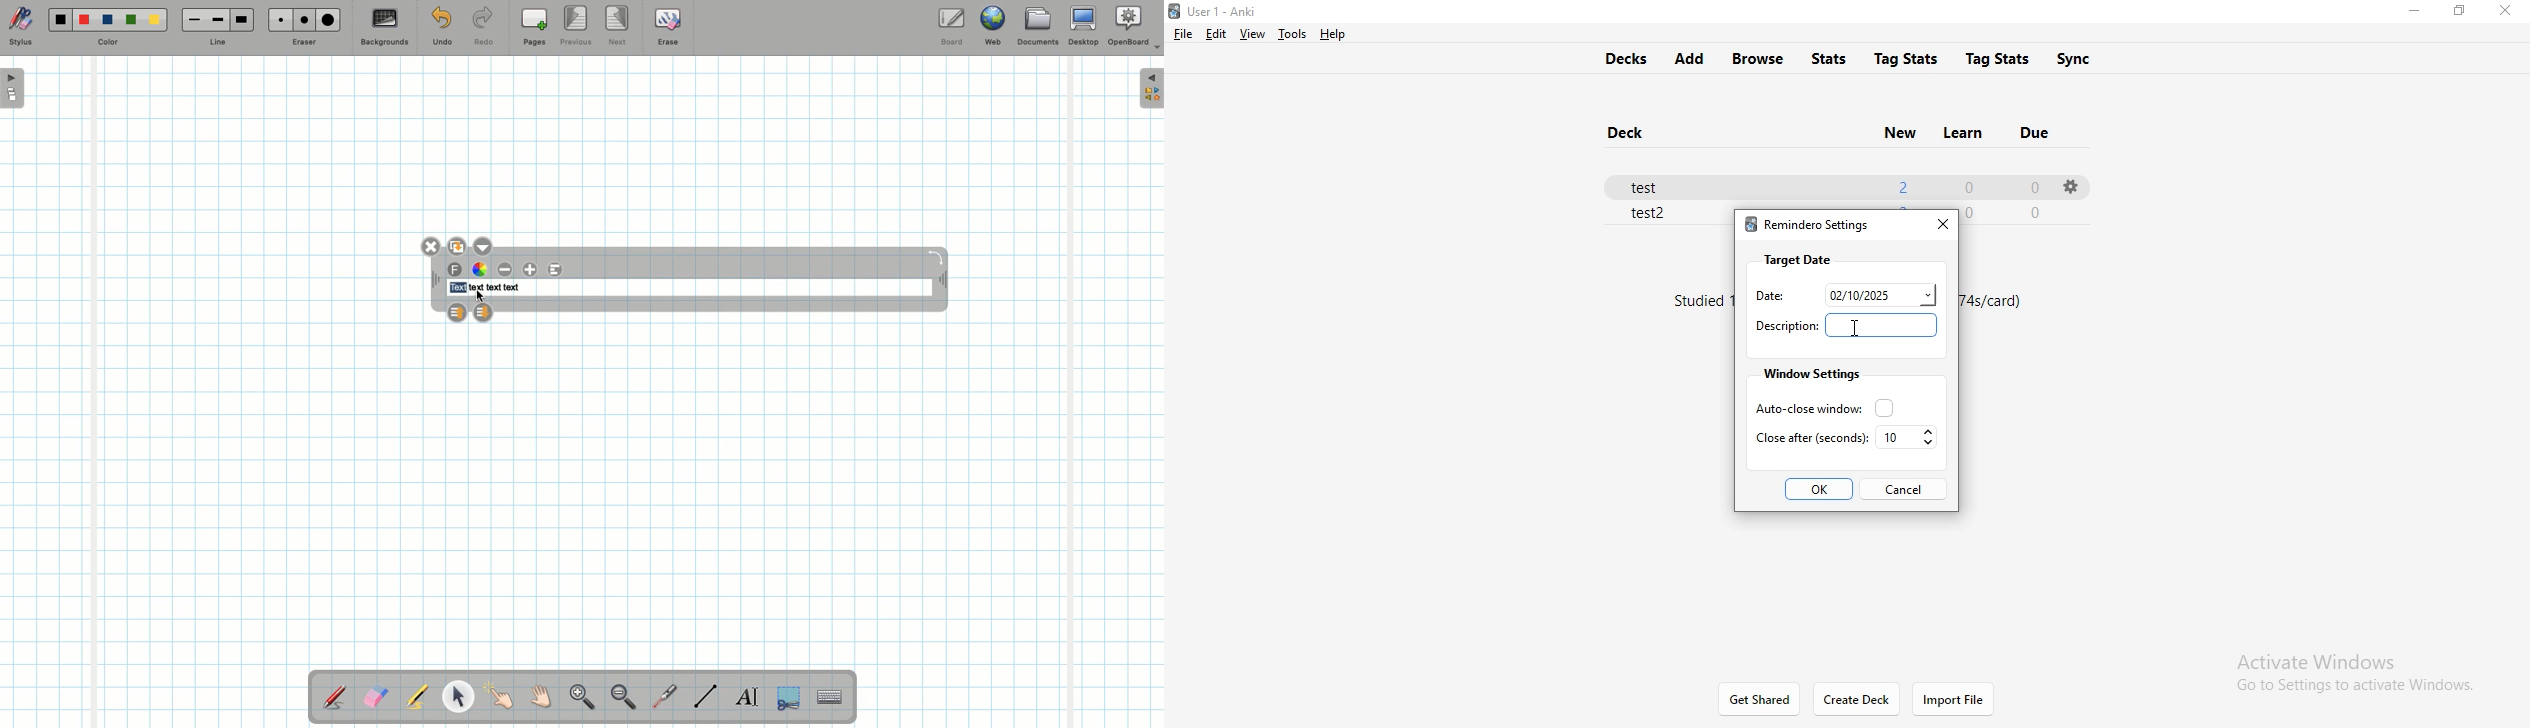 The width and height of the screenshot is (2548, 728). I want to click on learn, so click(1960, 130).